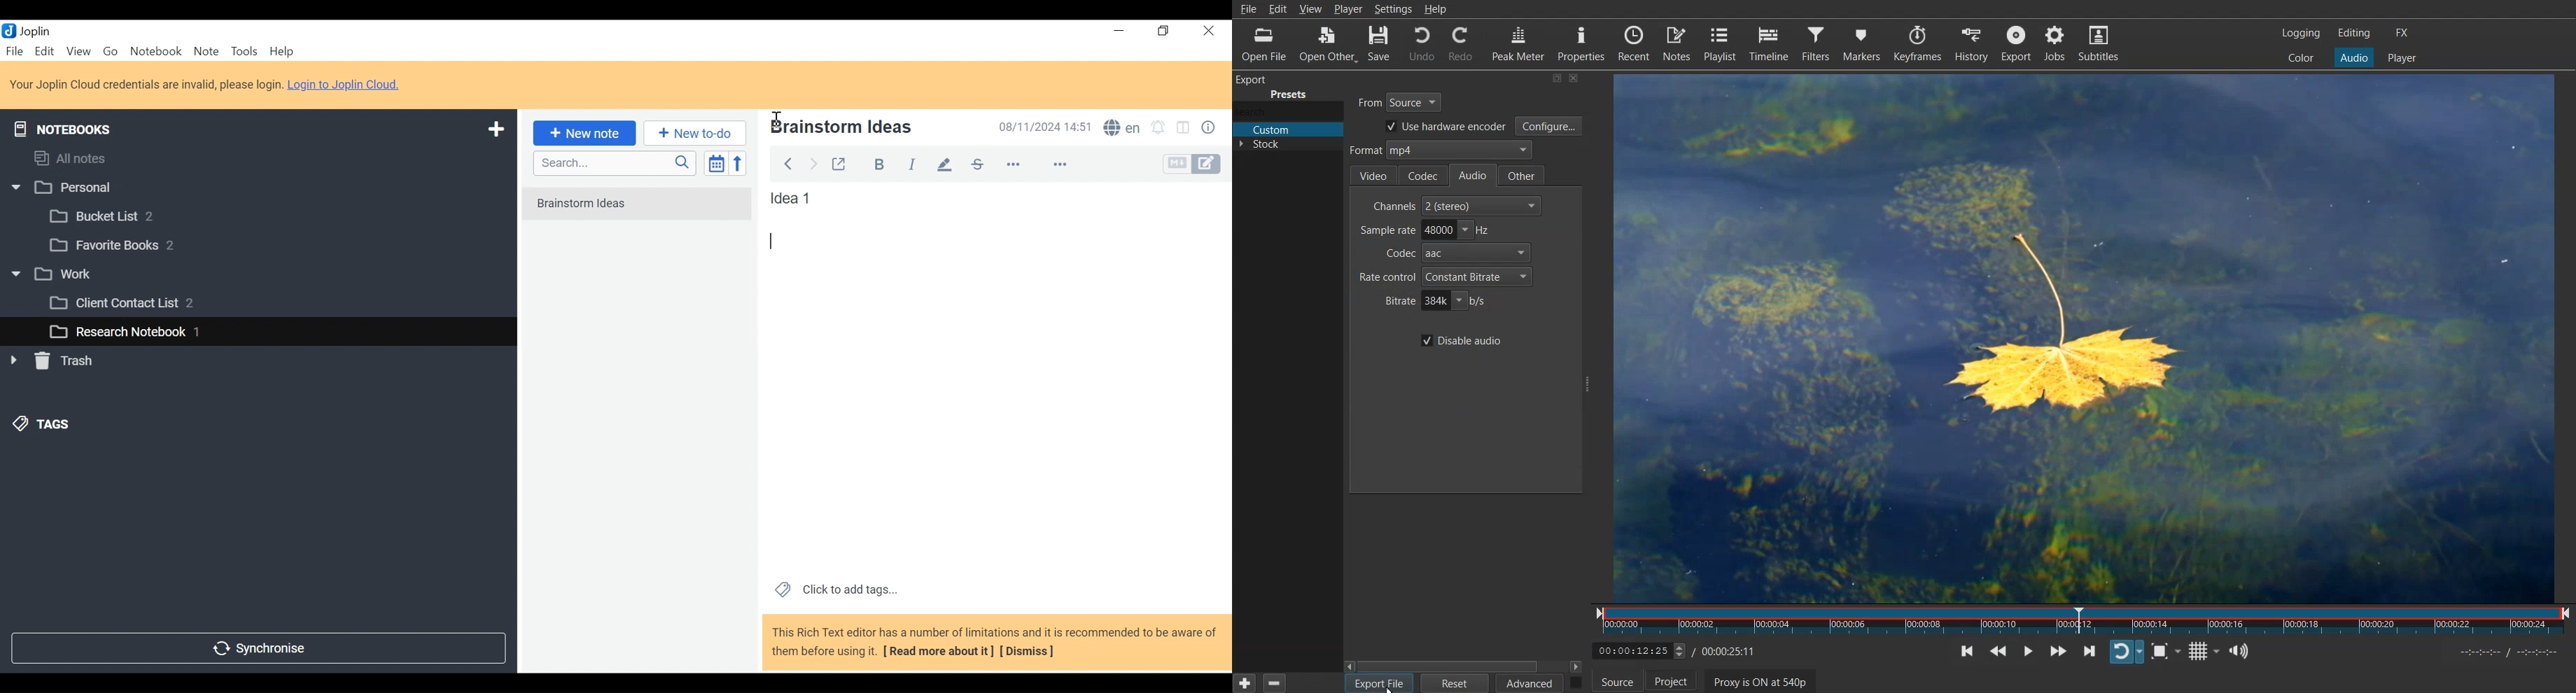 This screenshot has width=2576, height=700. What do you see at coordinates (715, 162) in the screenshot?
I see `Toggle sort order field` at bounding box center [715, 162].